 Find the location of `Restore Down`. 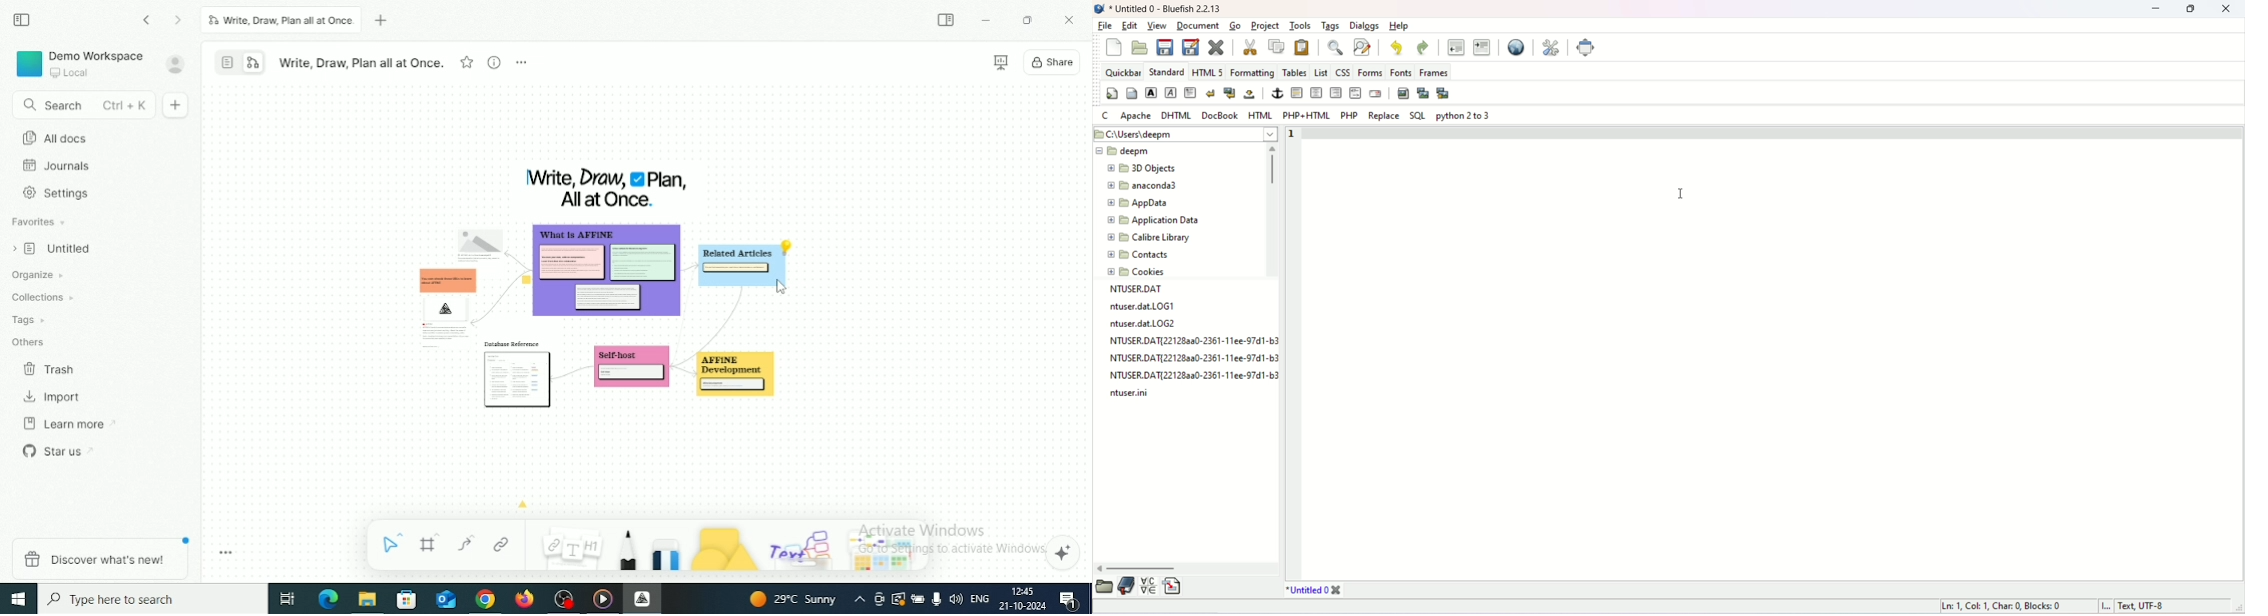

Restore Down is located at coordinates (1029, 20).